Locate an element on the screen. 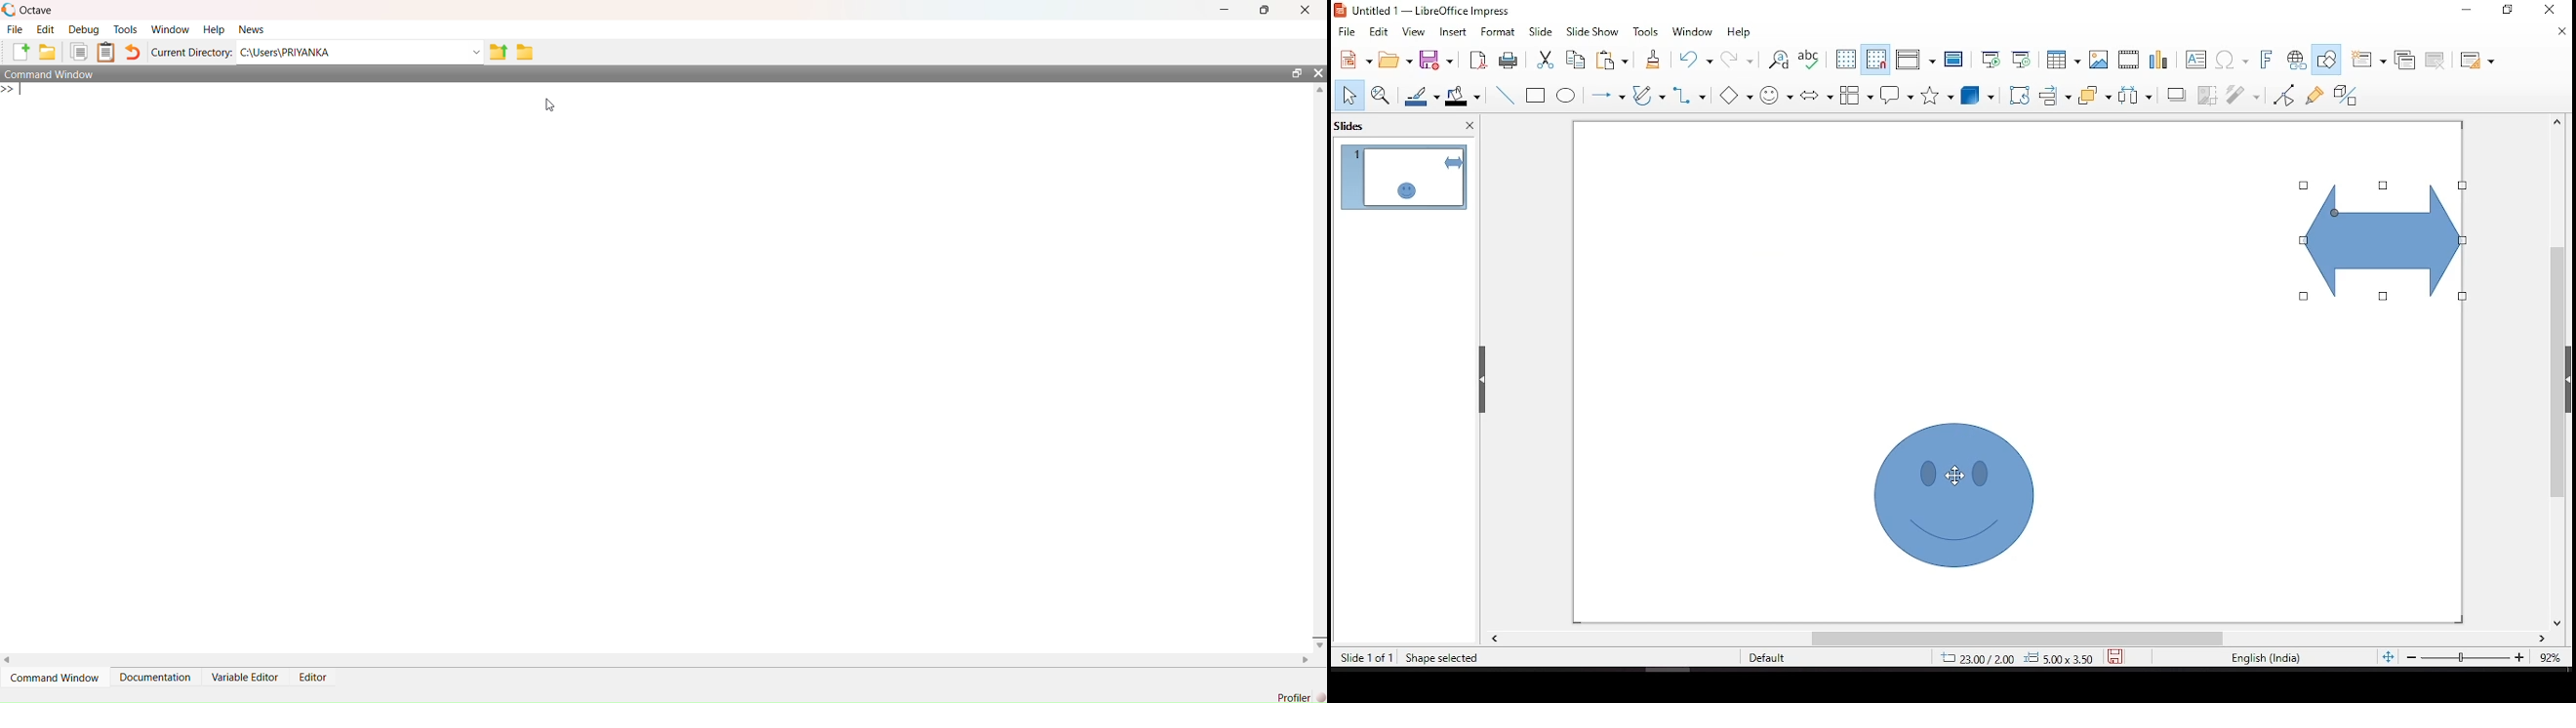 The image size is (2576, 728). save is located at coordinates (2115, 657).